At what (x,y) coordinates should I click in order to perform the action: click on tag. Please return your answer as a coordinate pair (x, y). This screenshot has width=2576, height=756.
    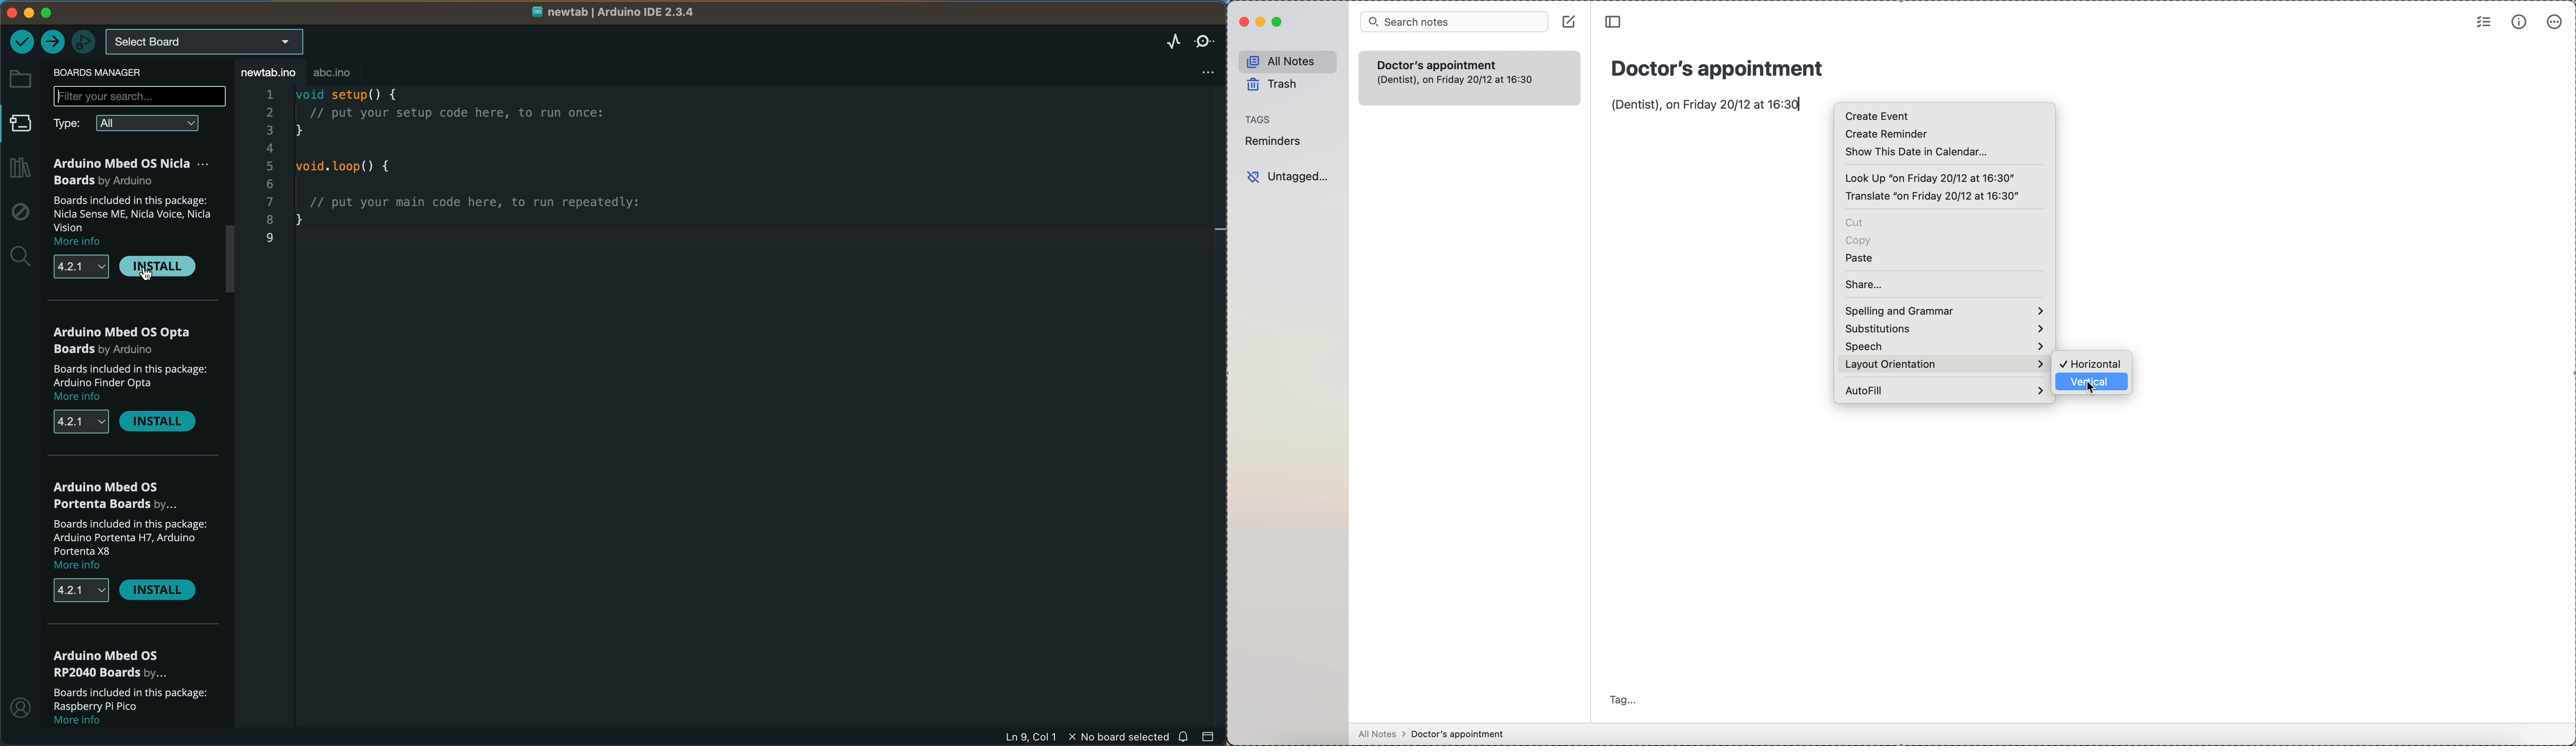
    Looking at the image, I should click on (1622, 699).